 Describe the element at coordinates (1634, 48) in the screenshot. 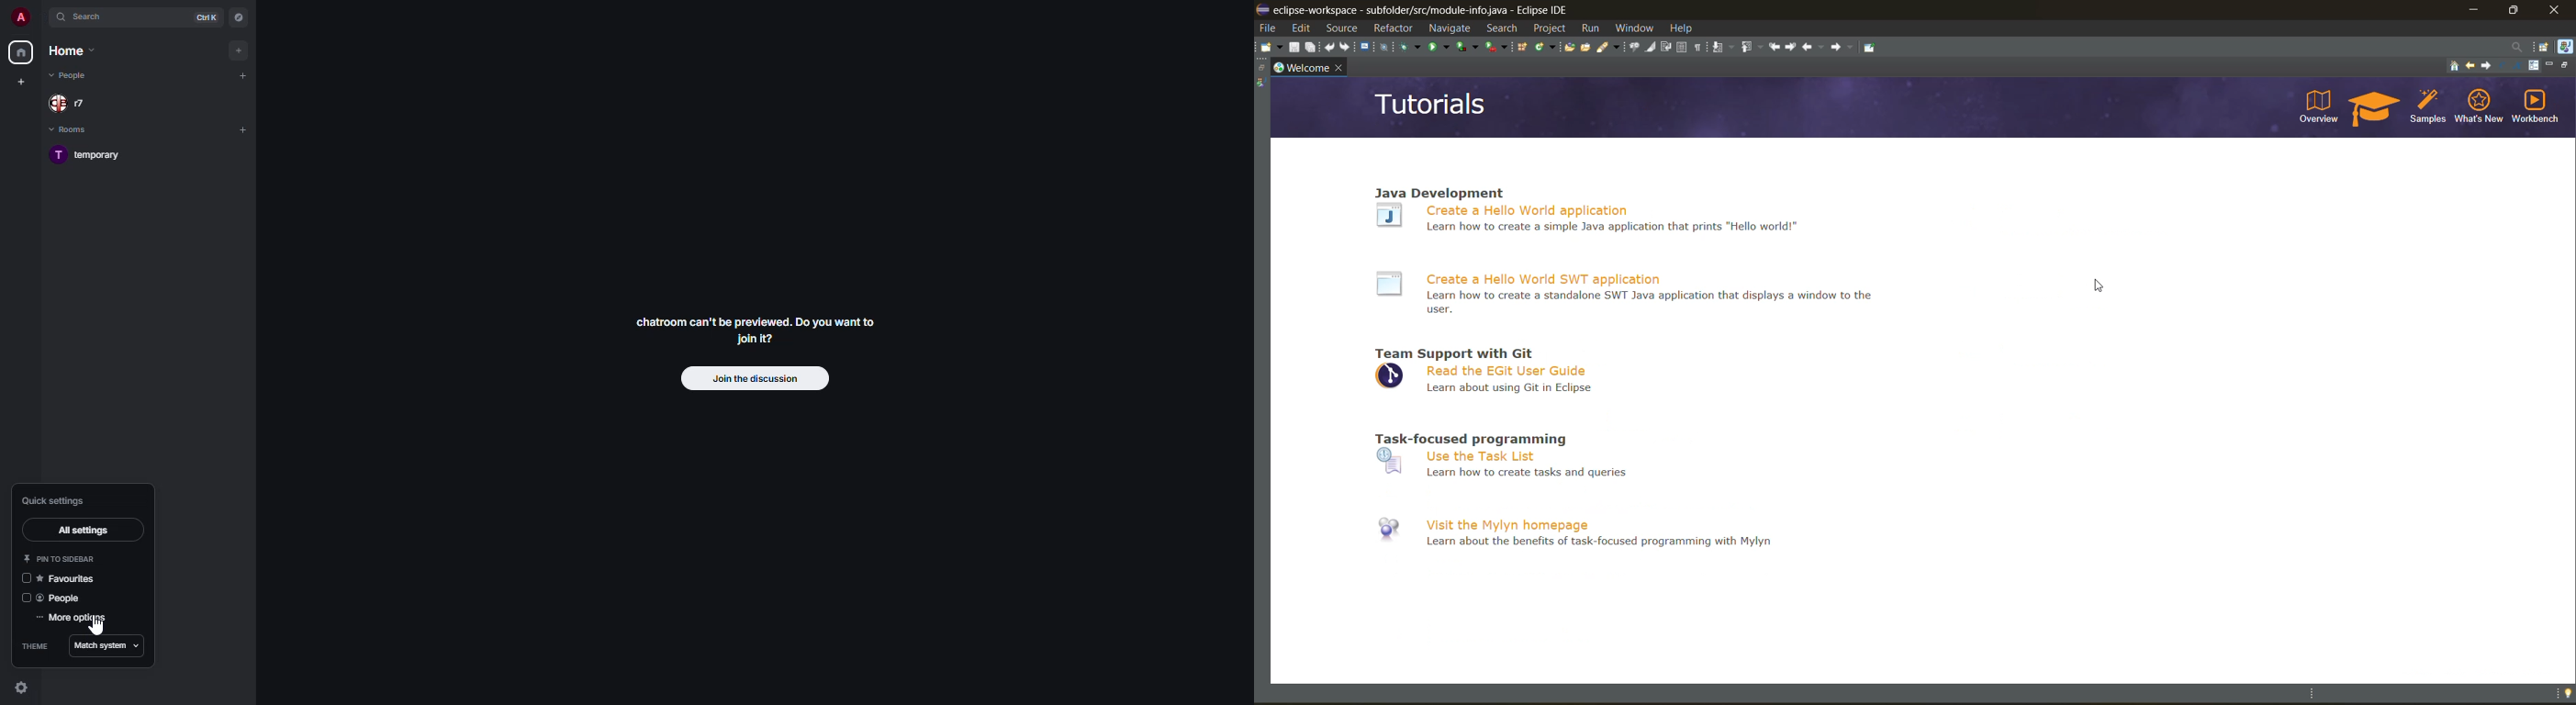

I see `toggle java editor breadcrumb` at that location.